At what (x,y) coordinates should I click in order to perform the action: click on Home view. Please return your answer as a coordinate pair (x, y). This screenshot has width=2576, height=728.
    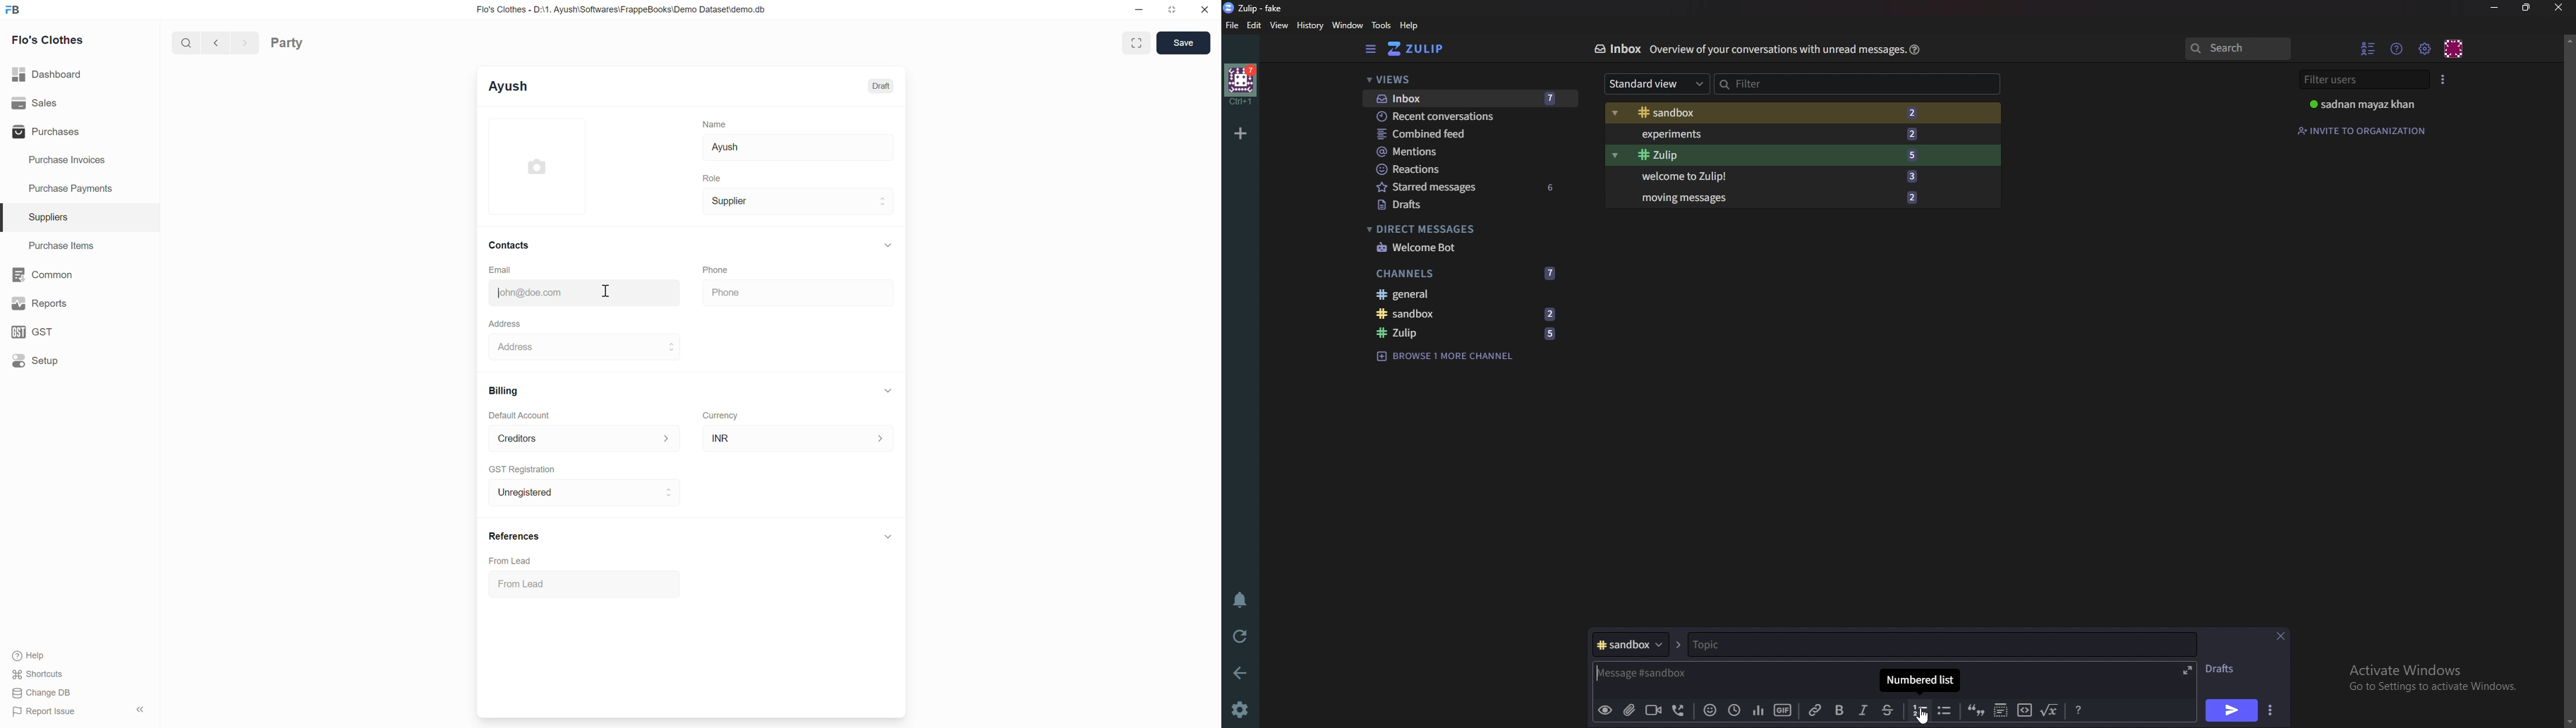
    Looking at the image, I should click on (1426, 49).